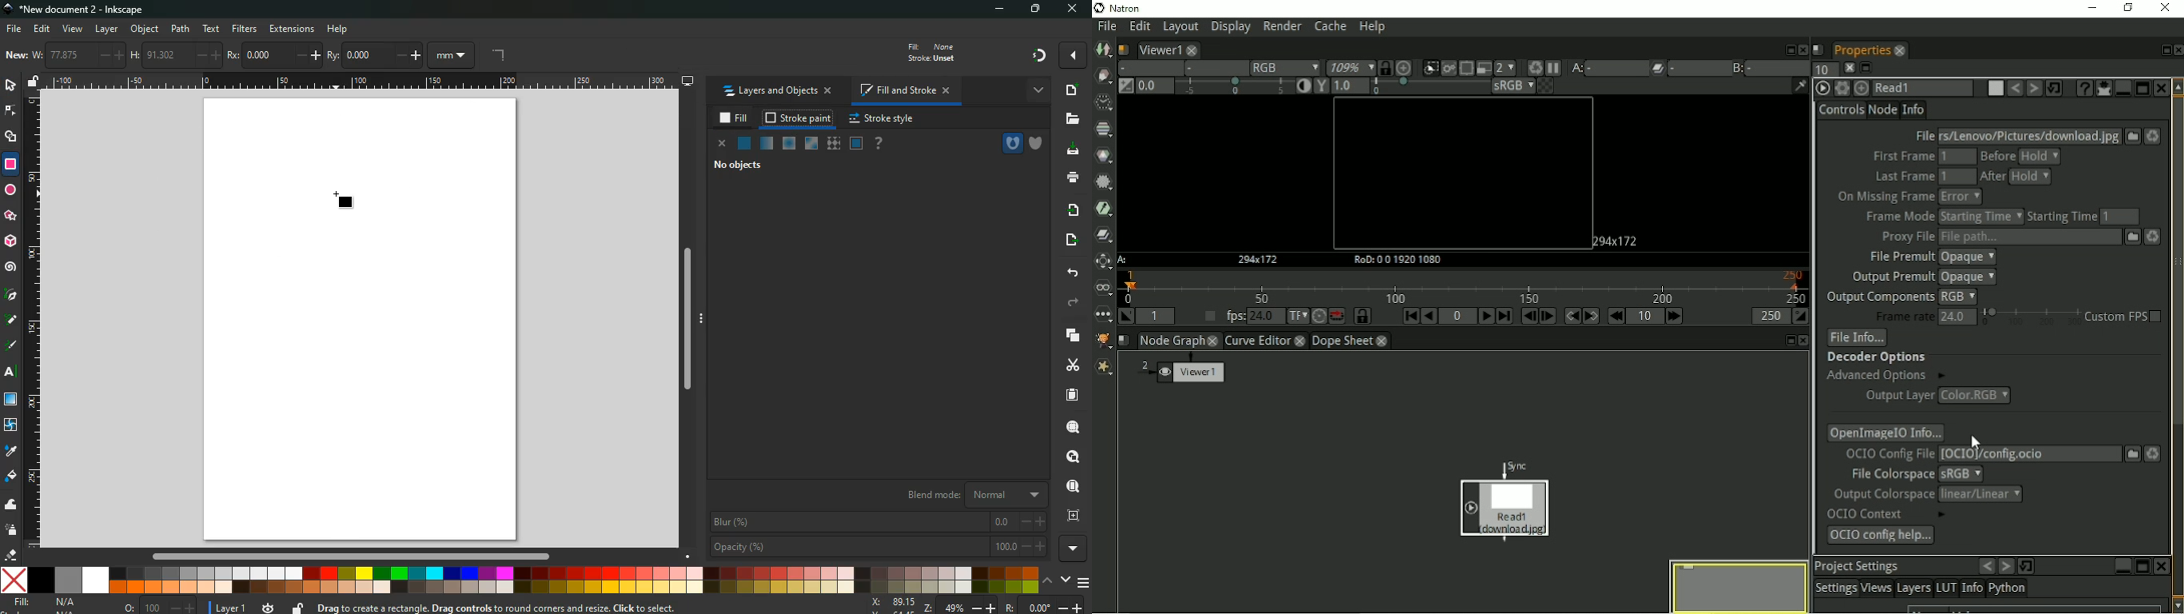 This screenshot has height=616, width=2184. Describe the element at coordinates (1180, 27) in the screenshot. I see `Layout` at that location.